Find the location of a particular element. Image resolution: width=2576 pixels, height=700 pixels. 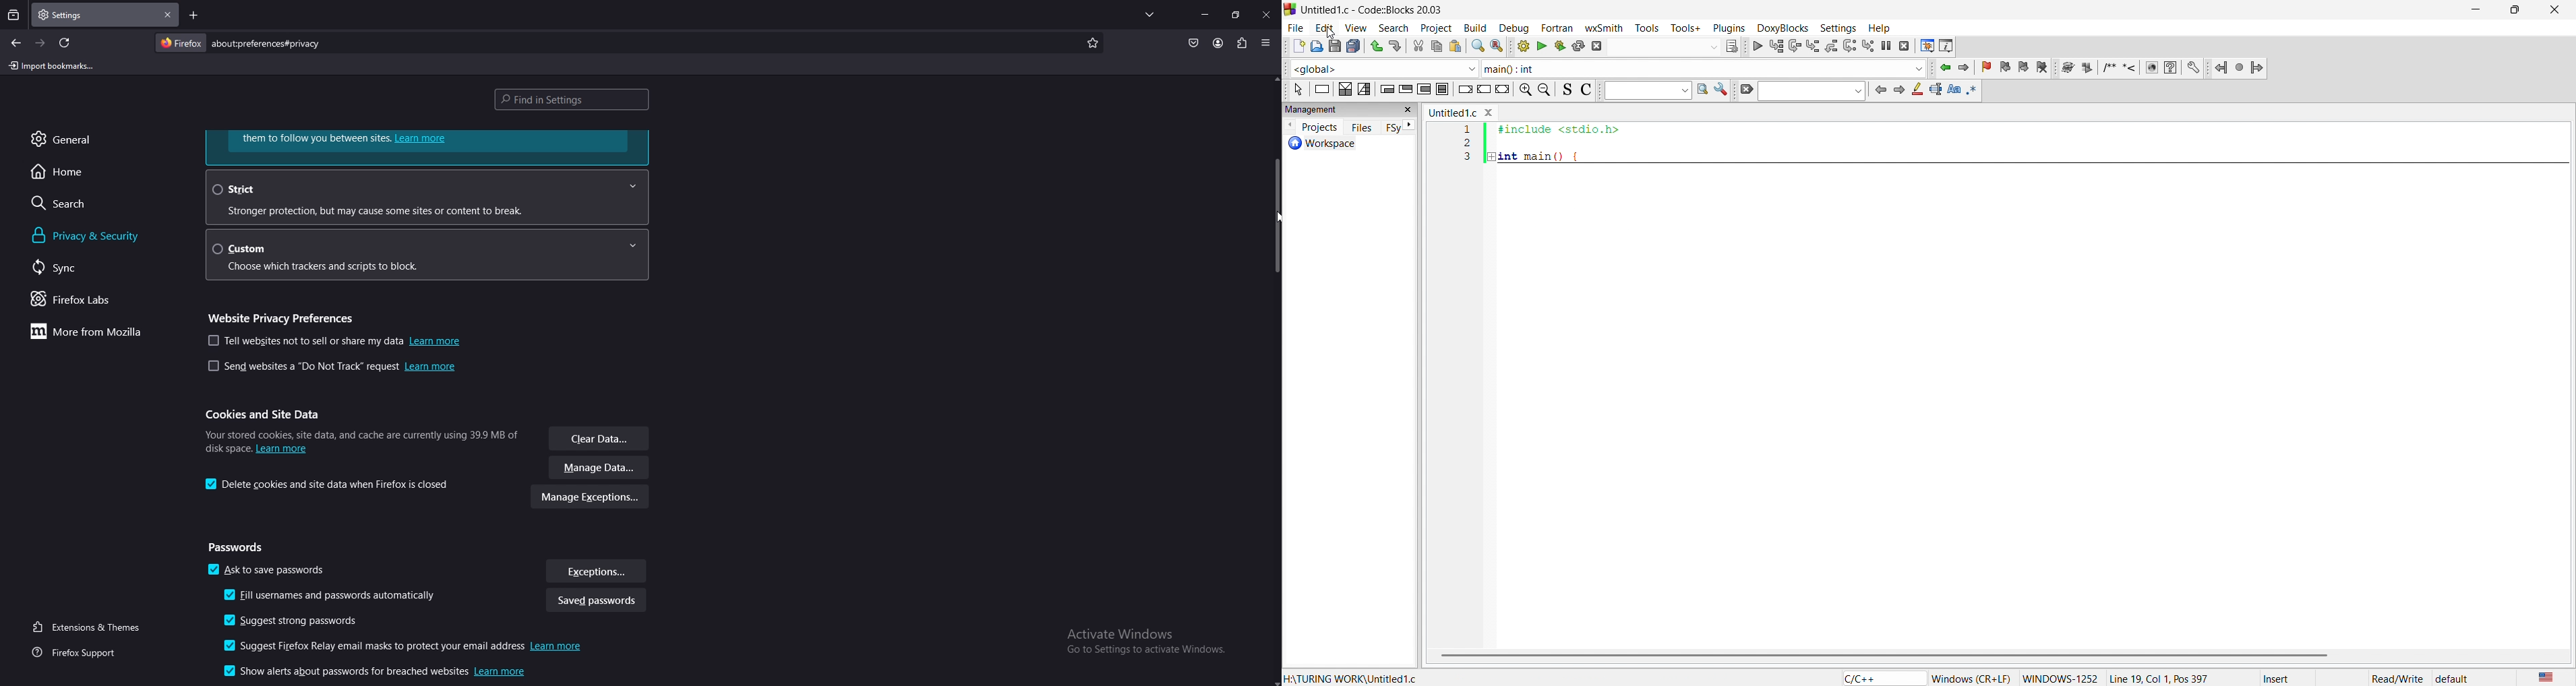

learn more is located at coordinates (428, 147).